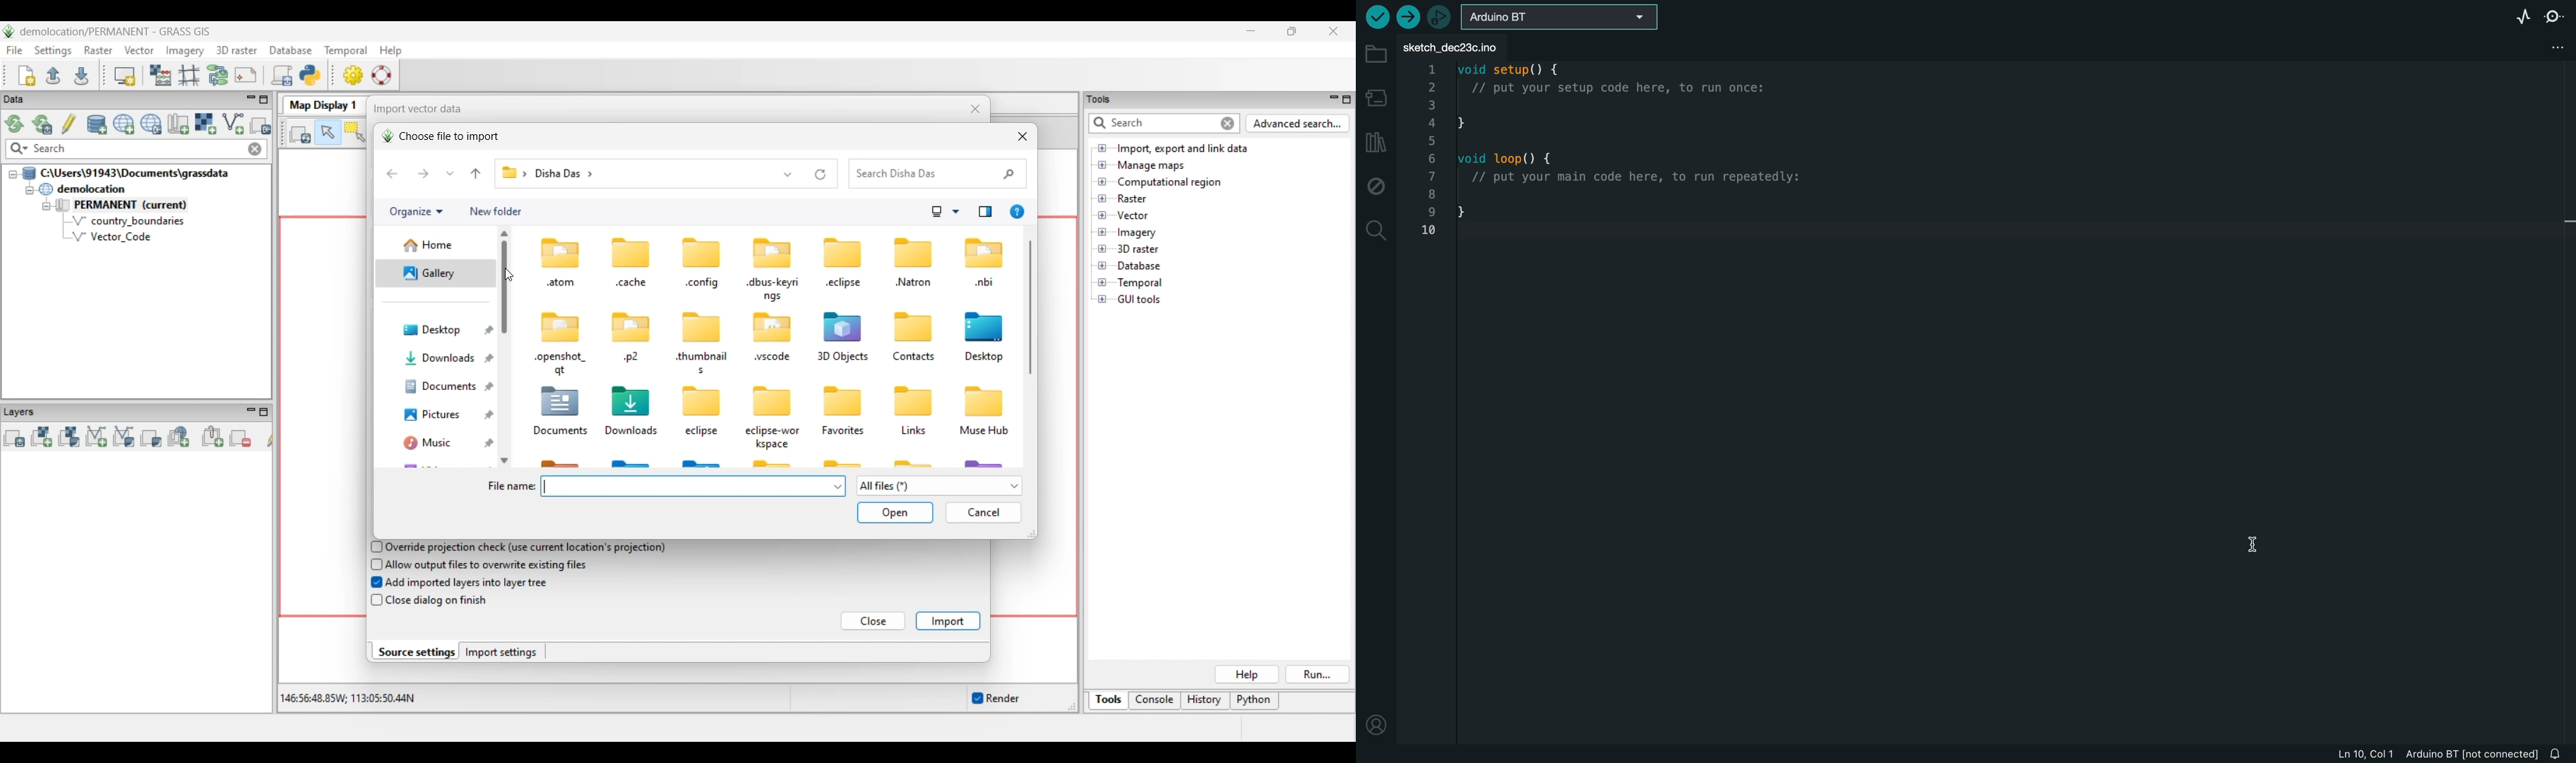  Describe the element at coordinates (511, 273) in the screenshot. I see `cursor` at that location.